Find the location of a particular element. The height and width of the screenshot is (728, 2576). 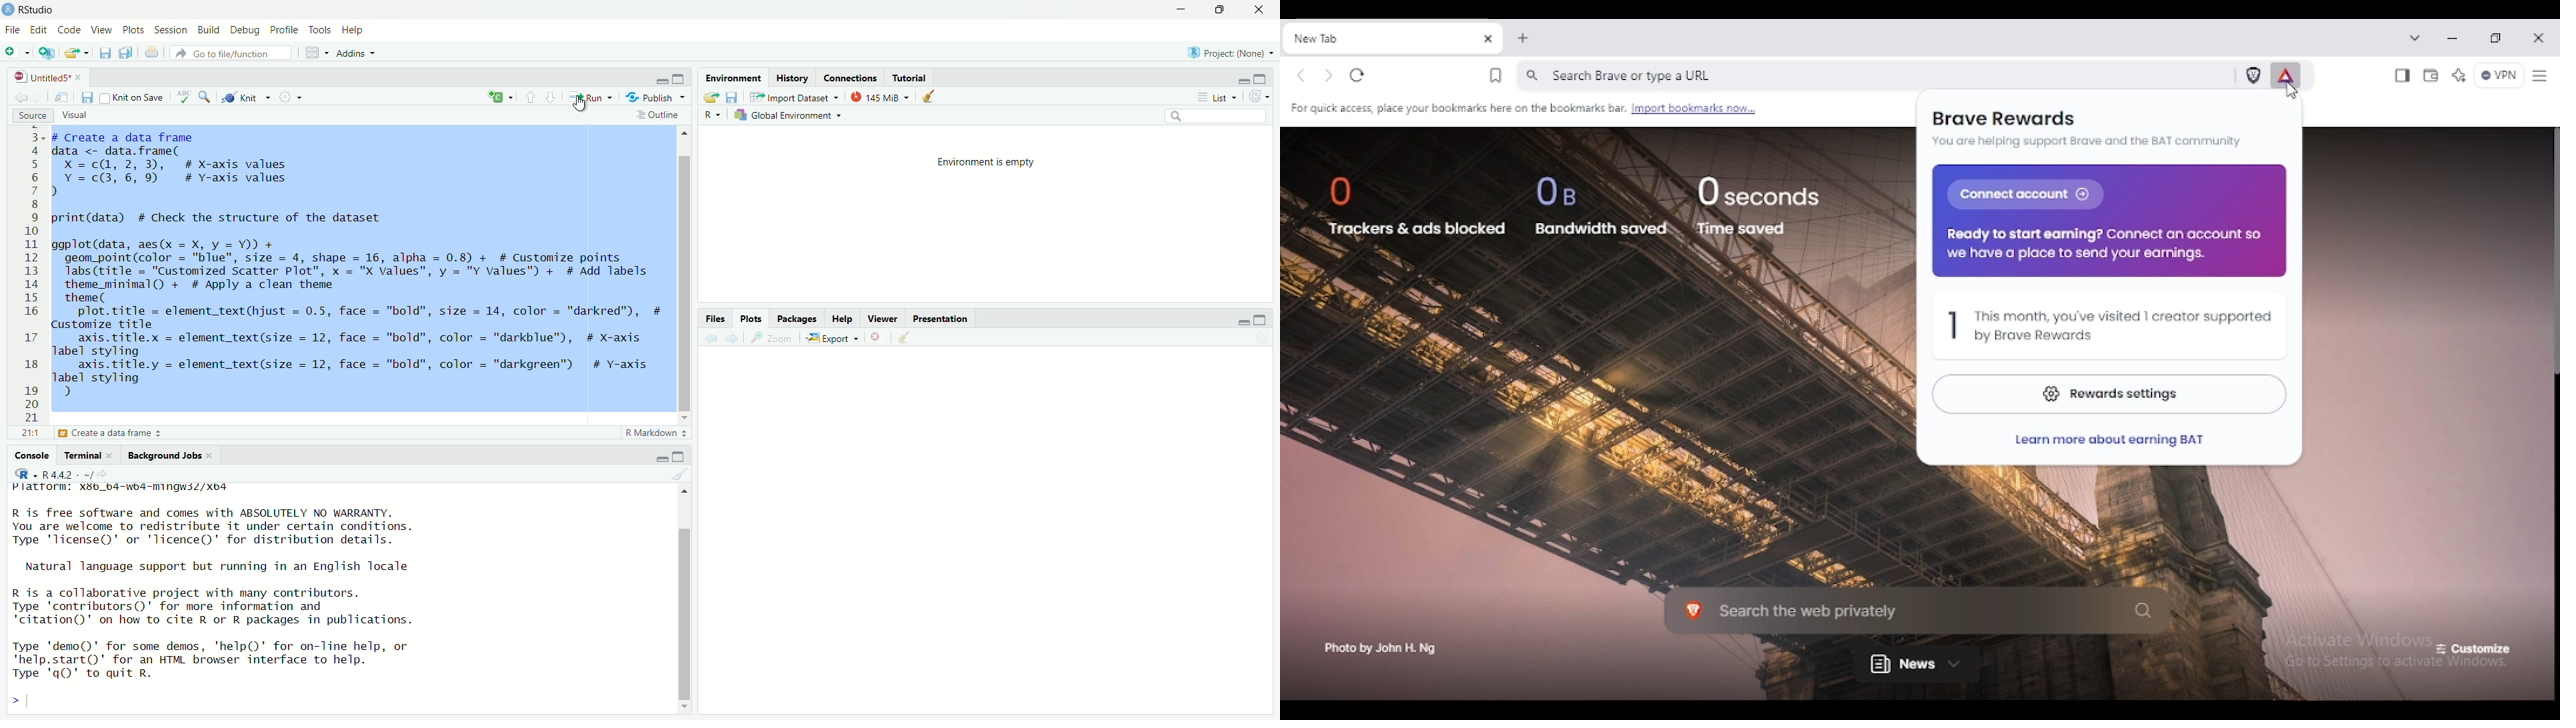

Plots is located at coordinates (751, 320).